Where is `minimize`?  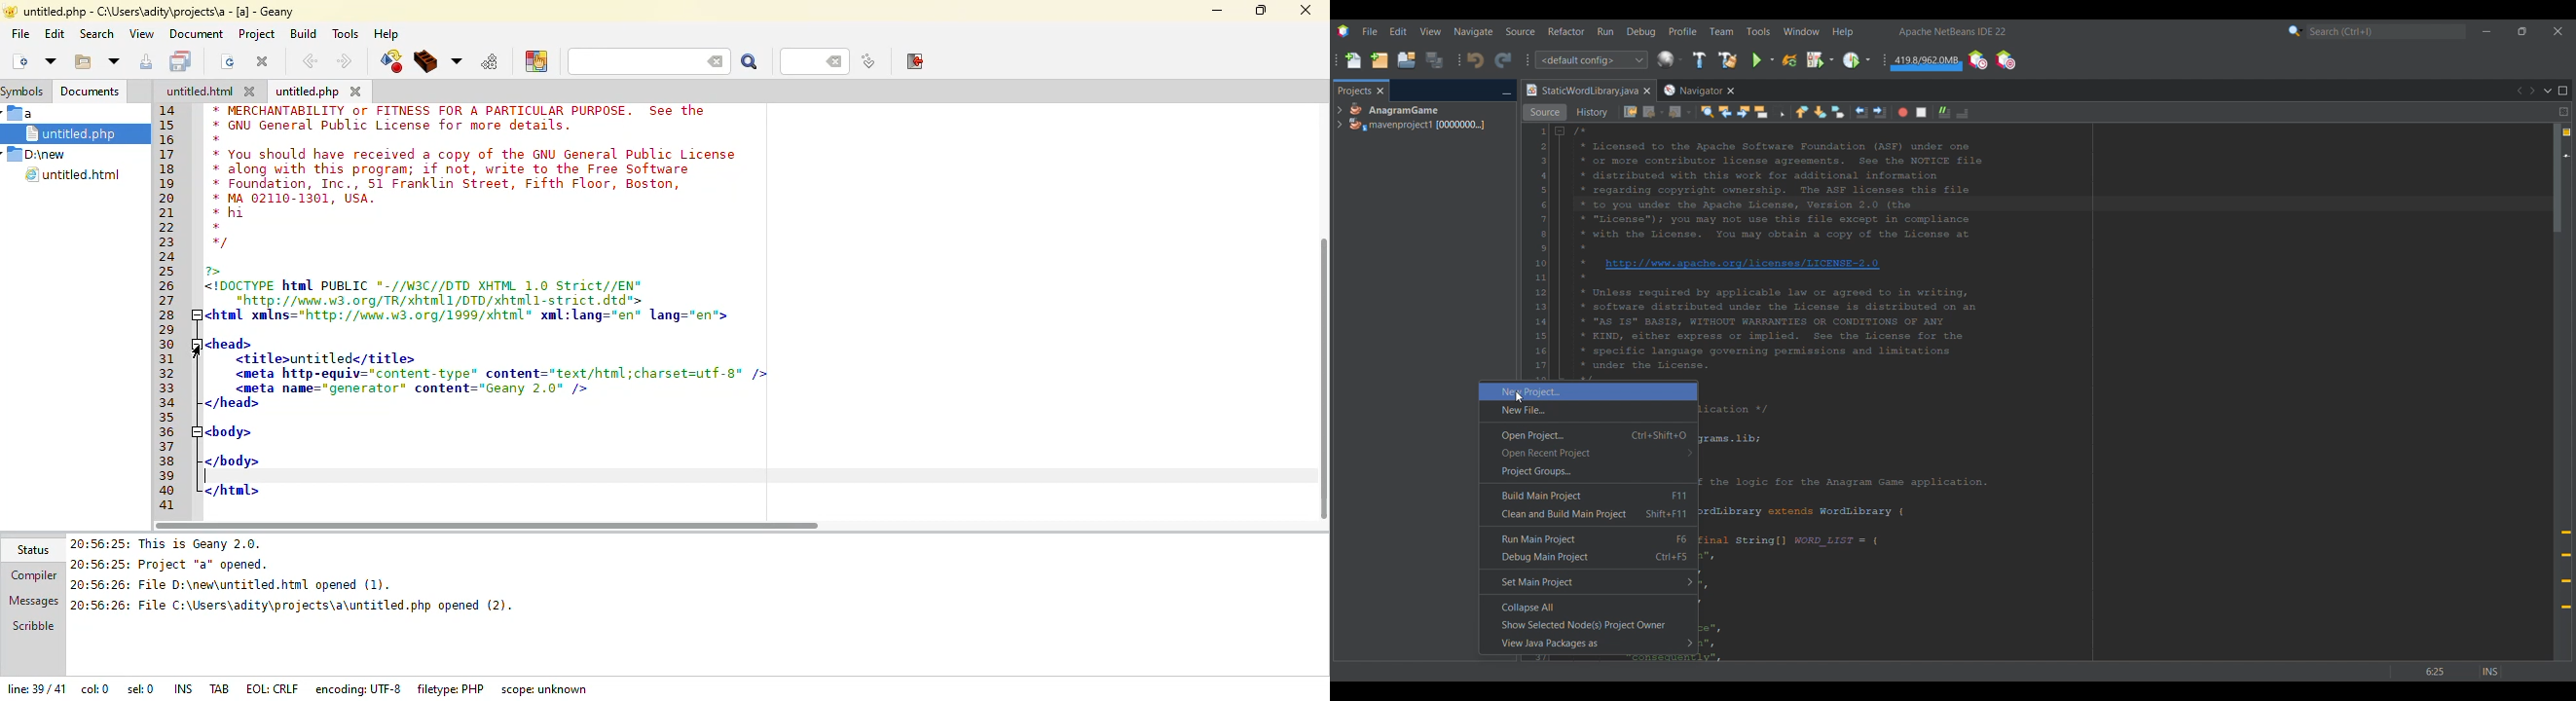
minimize is located at coordinates (1217, 10).